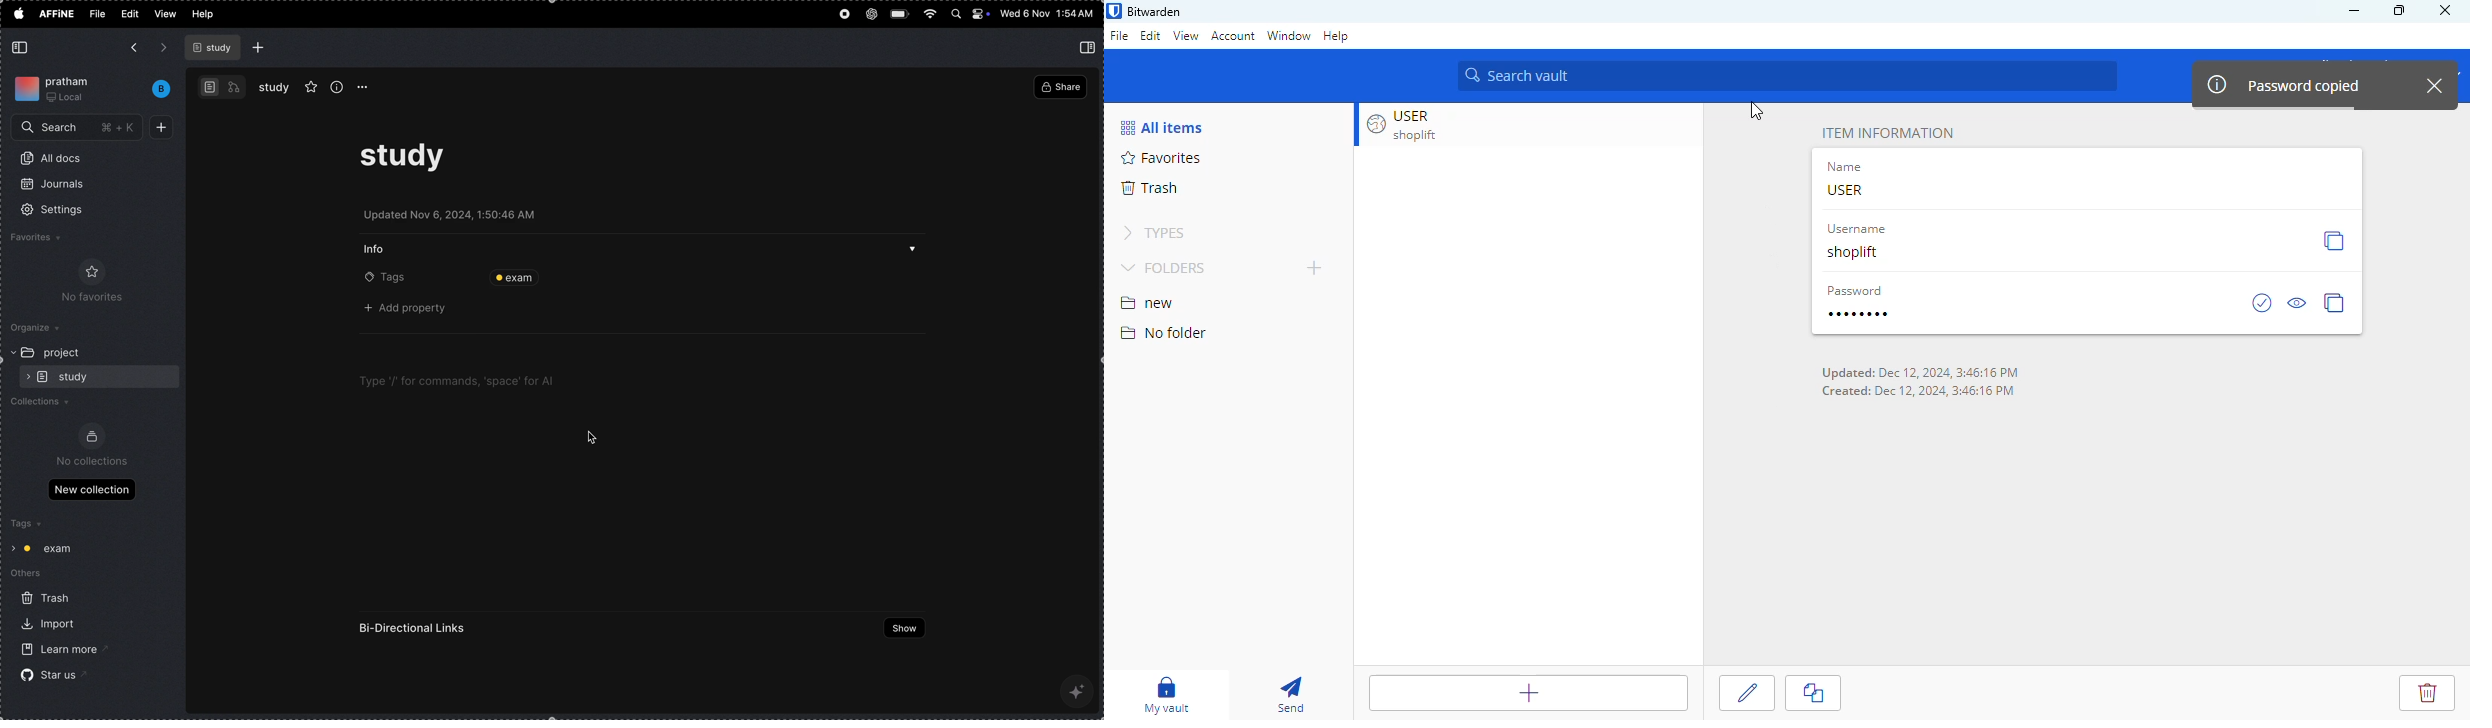 This screenshot has height=728, width=2492. What do you see at coordinates (25, 377) in the screenshot?
I see `expand/collapse` at bounding box center [25, 377].